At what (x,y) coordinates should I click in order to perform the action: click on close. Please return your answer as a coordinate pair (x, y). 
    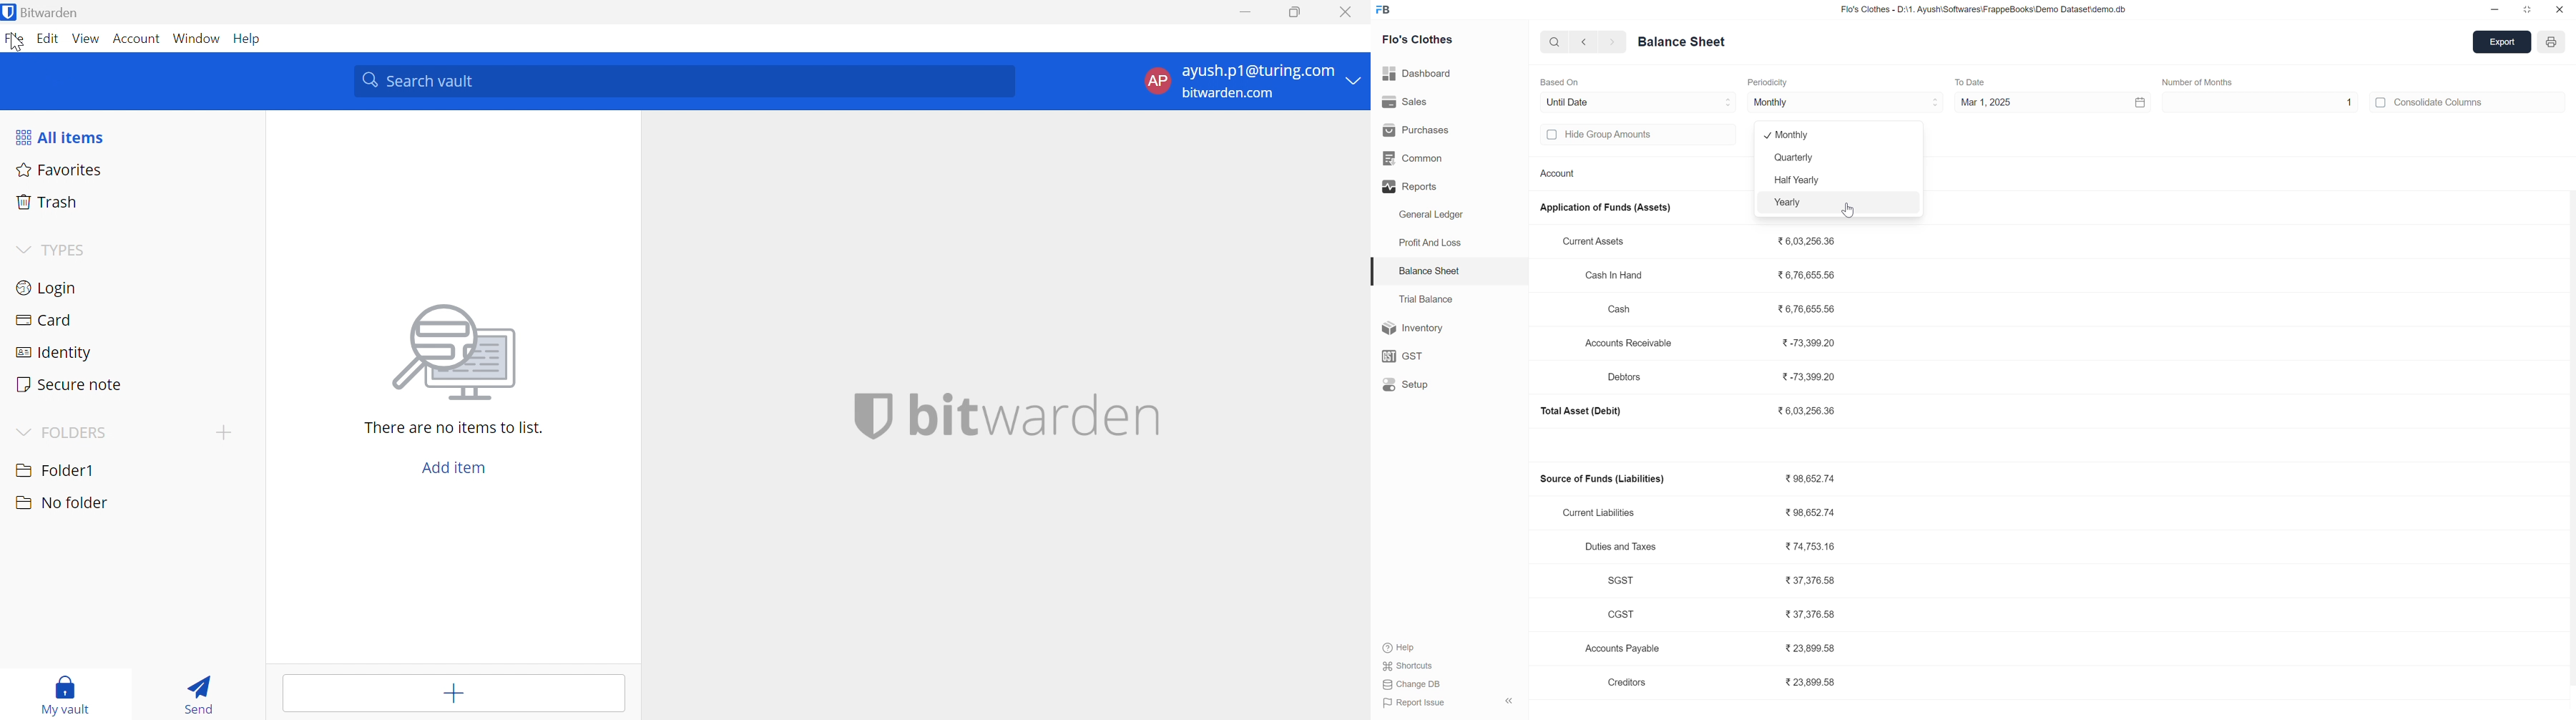
    Looking at the image, I should click on (2558, 10).